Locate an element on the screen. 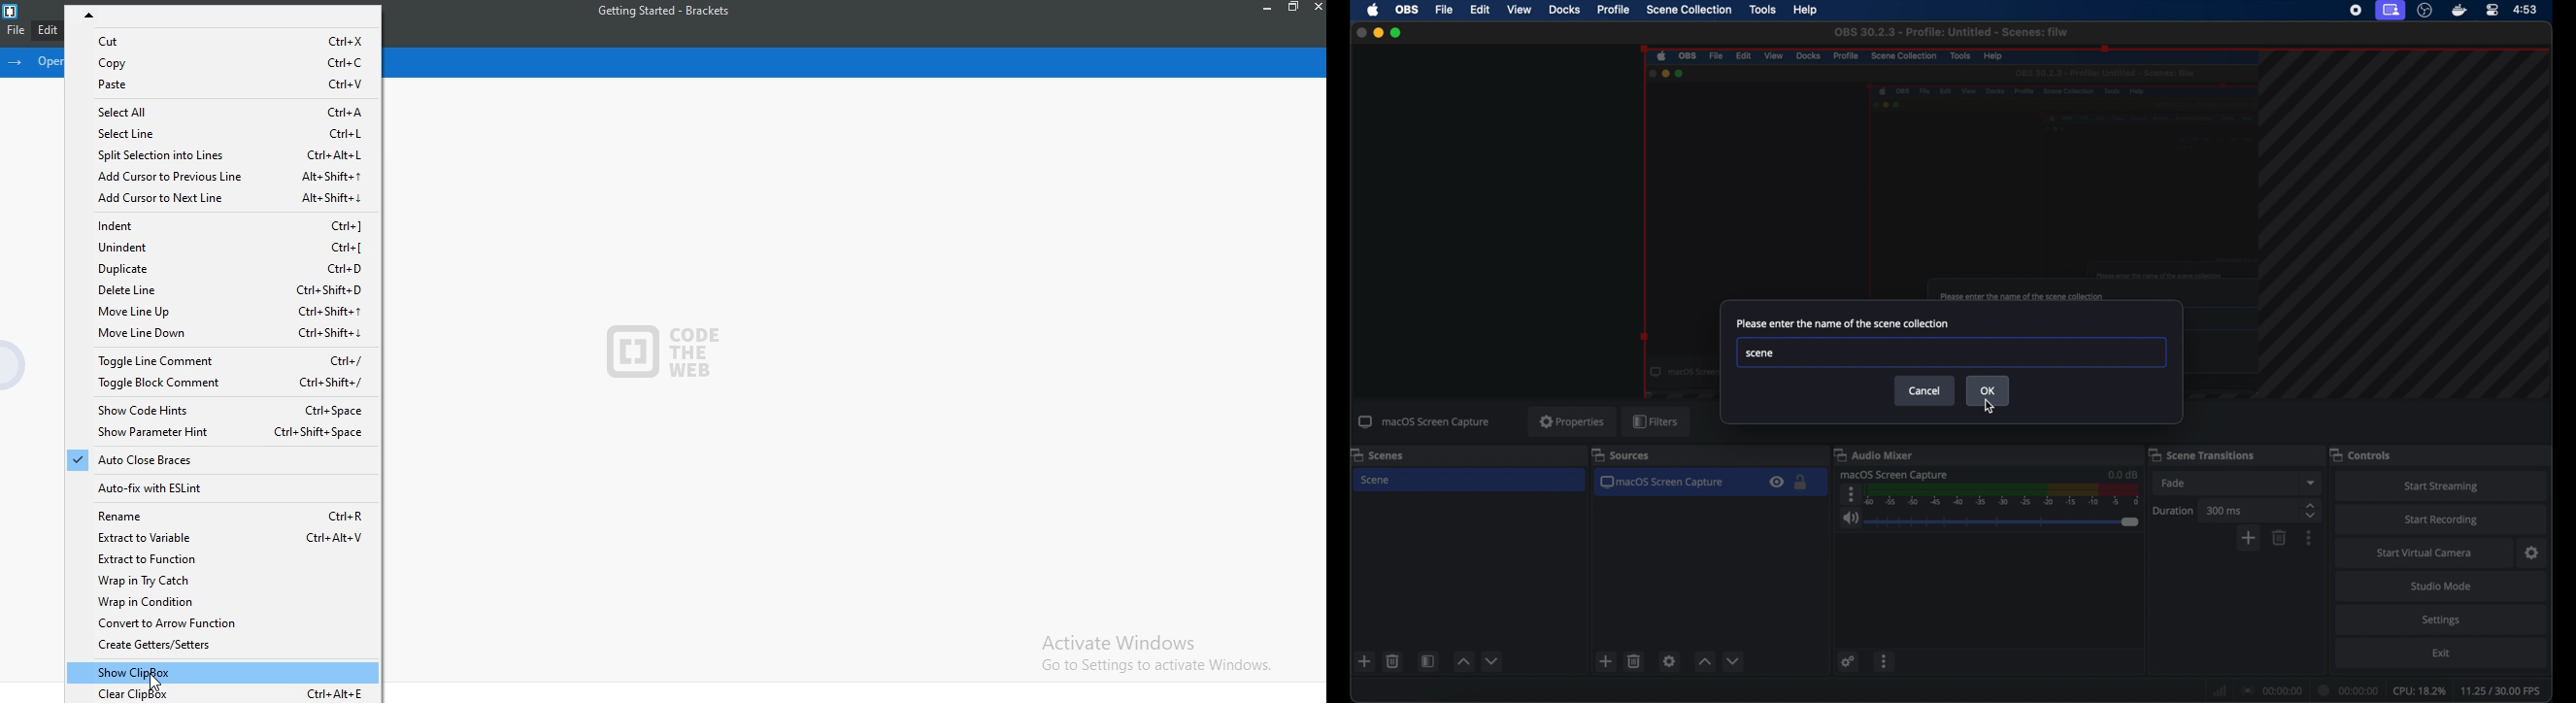 Image resolution: width=2576 pixels, height=728 pixels. Show Clipbox is located at coordinates (225, 673).